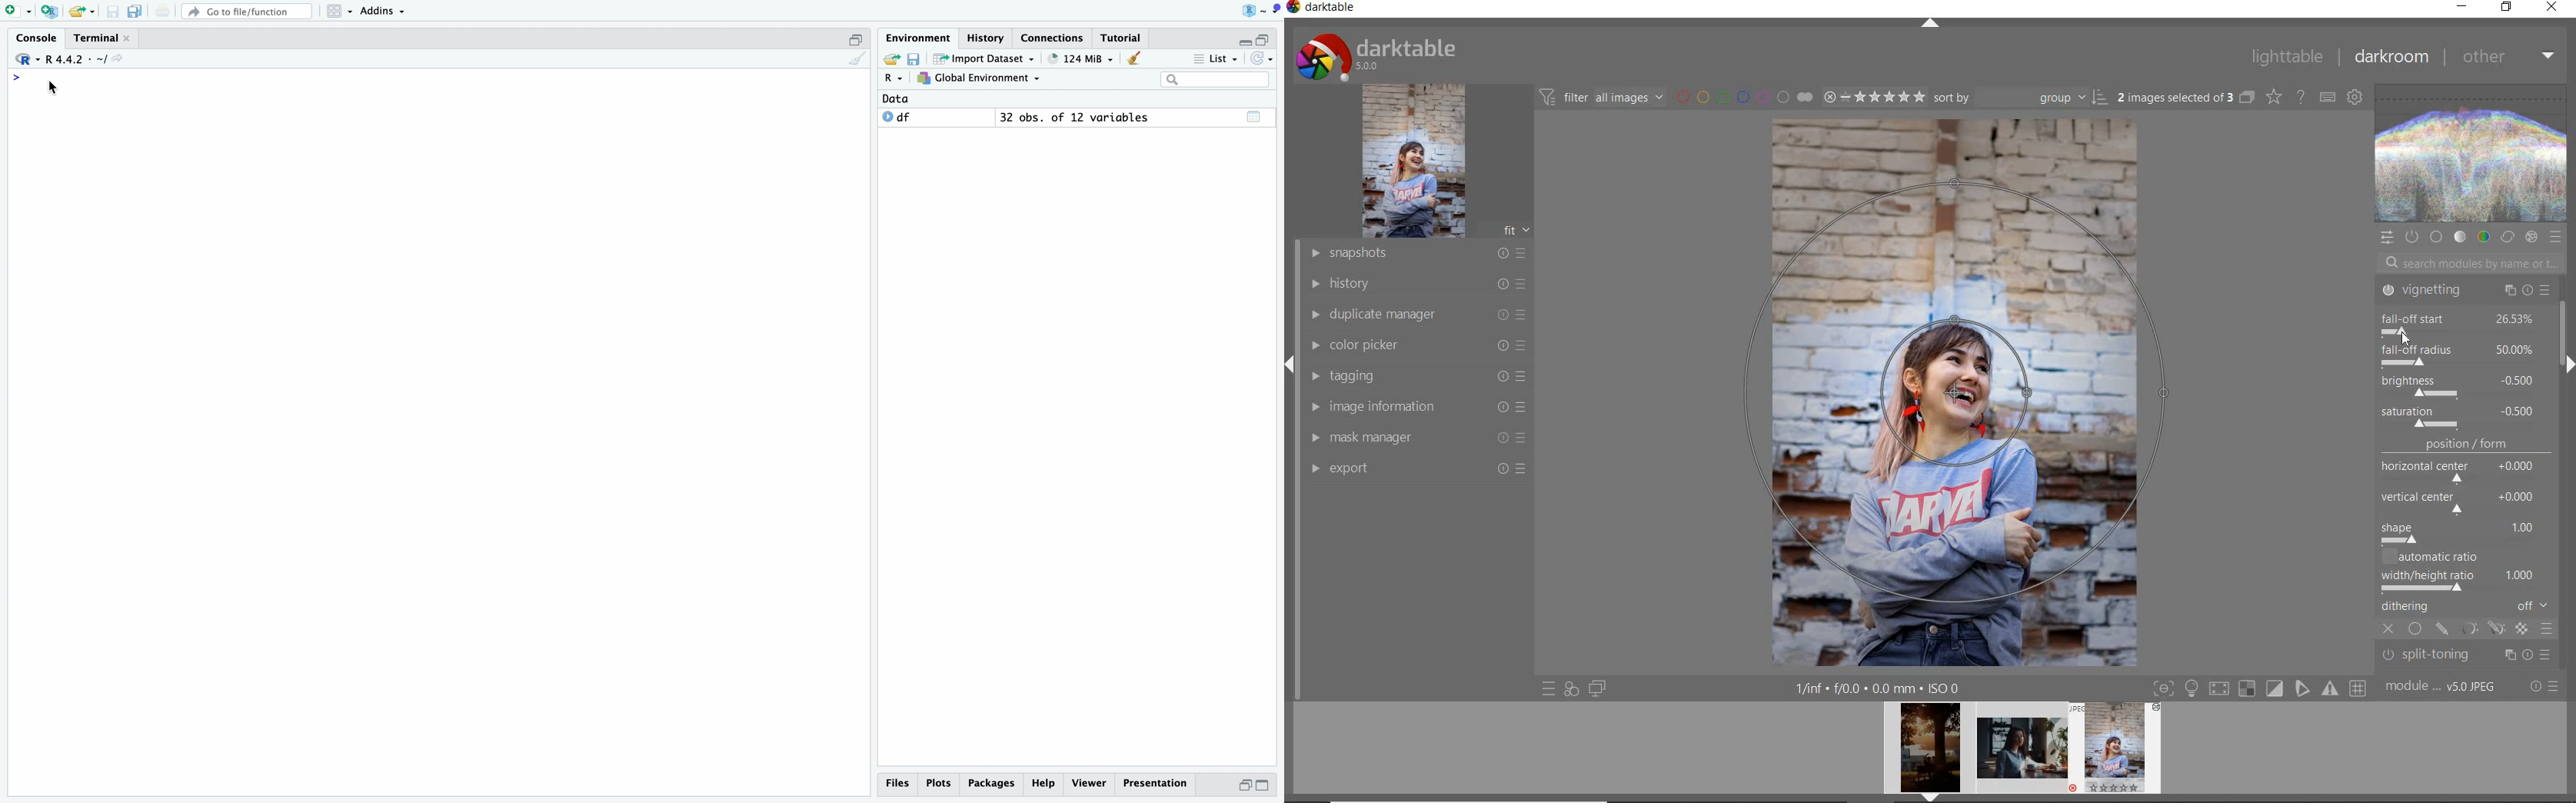  Describe the element at coordinates (892, 58) in the screenshot. I see `share` at that location.